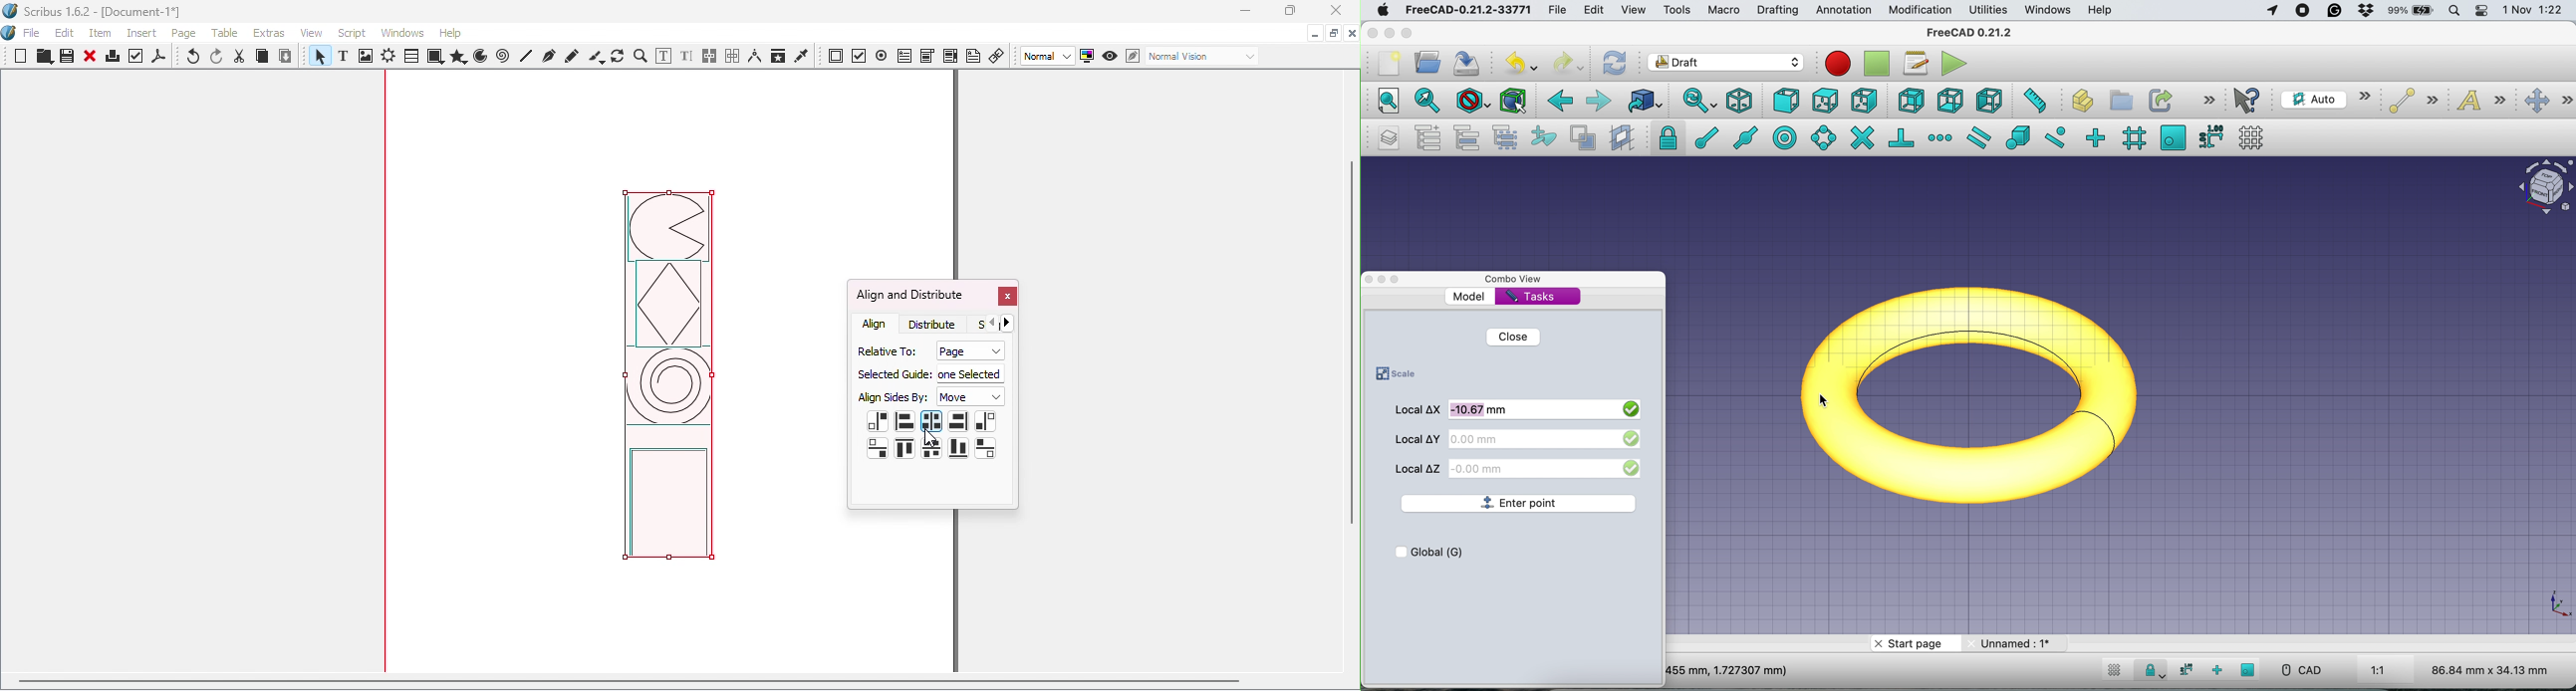  Describe the element at coordinates (2411, 101) in the screenshot. I see `line` at that location.